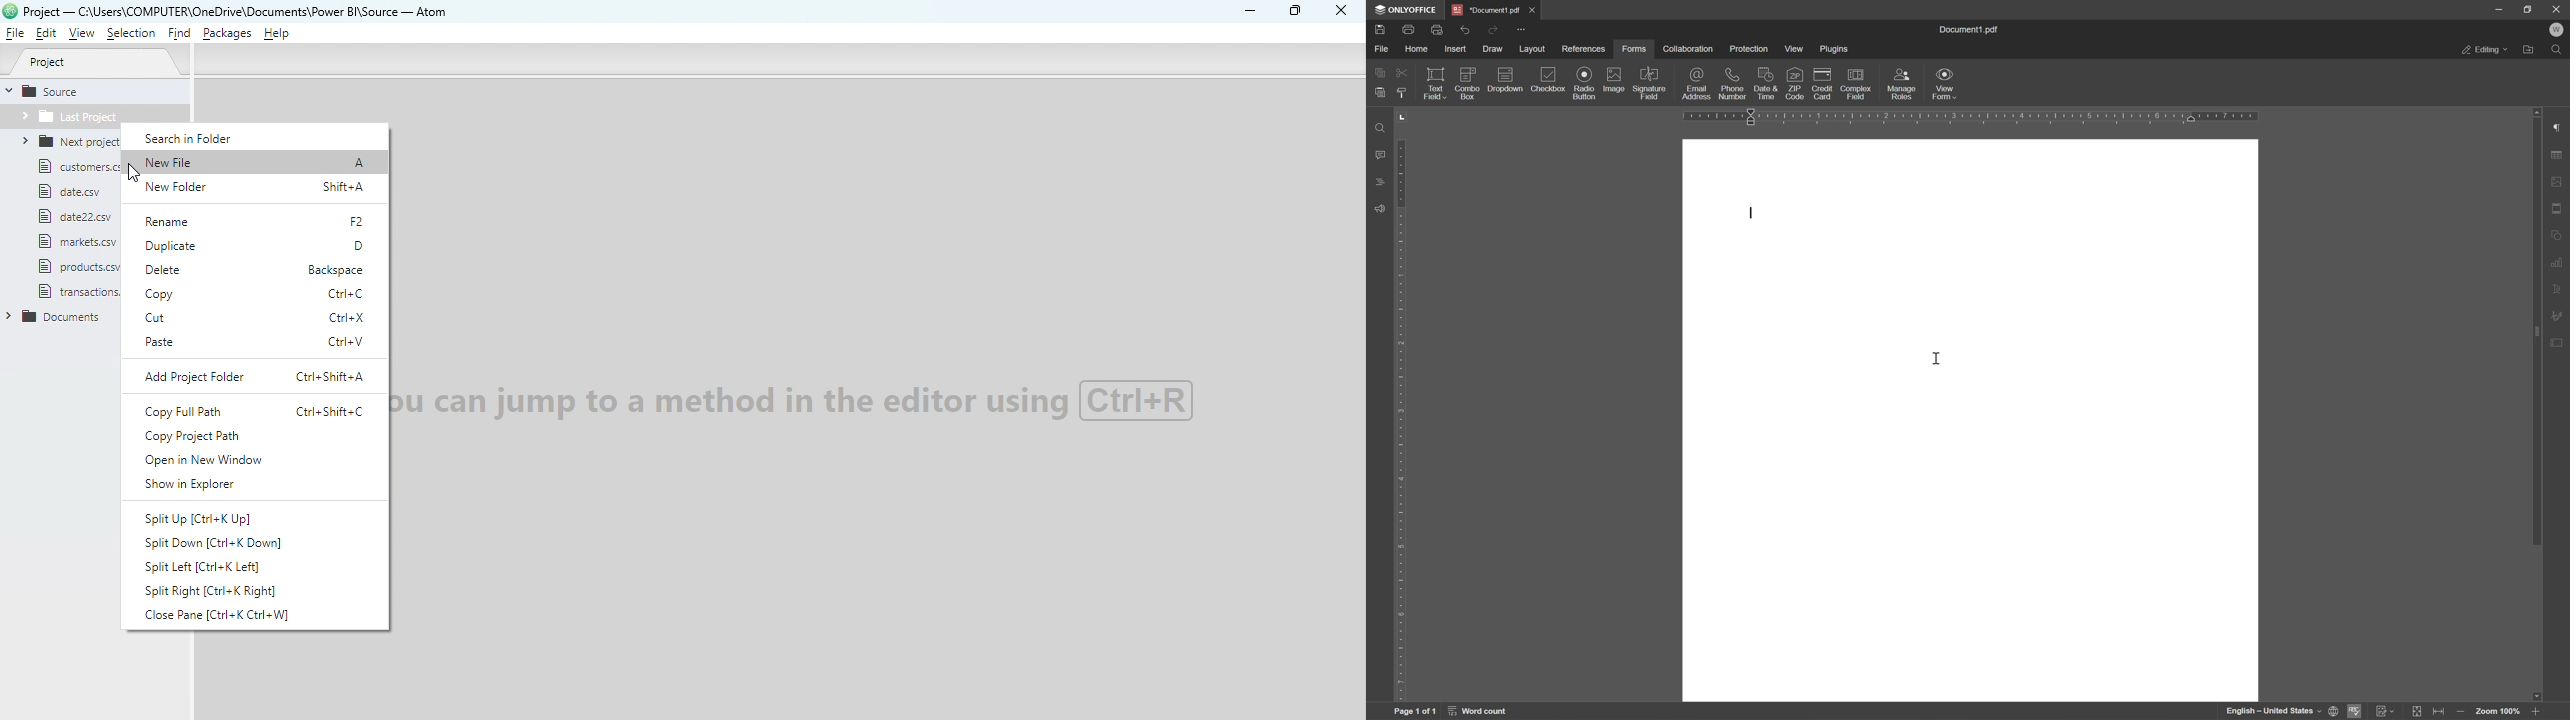 Image resolution: width=2576 pixels, height=728 pixels. I want to click on credit card, so click(1822, 83).